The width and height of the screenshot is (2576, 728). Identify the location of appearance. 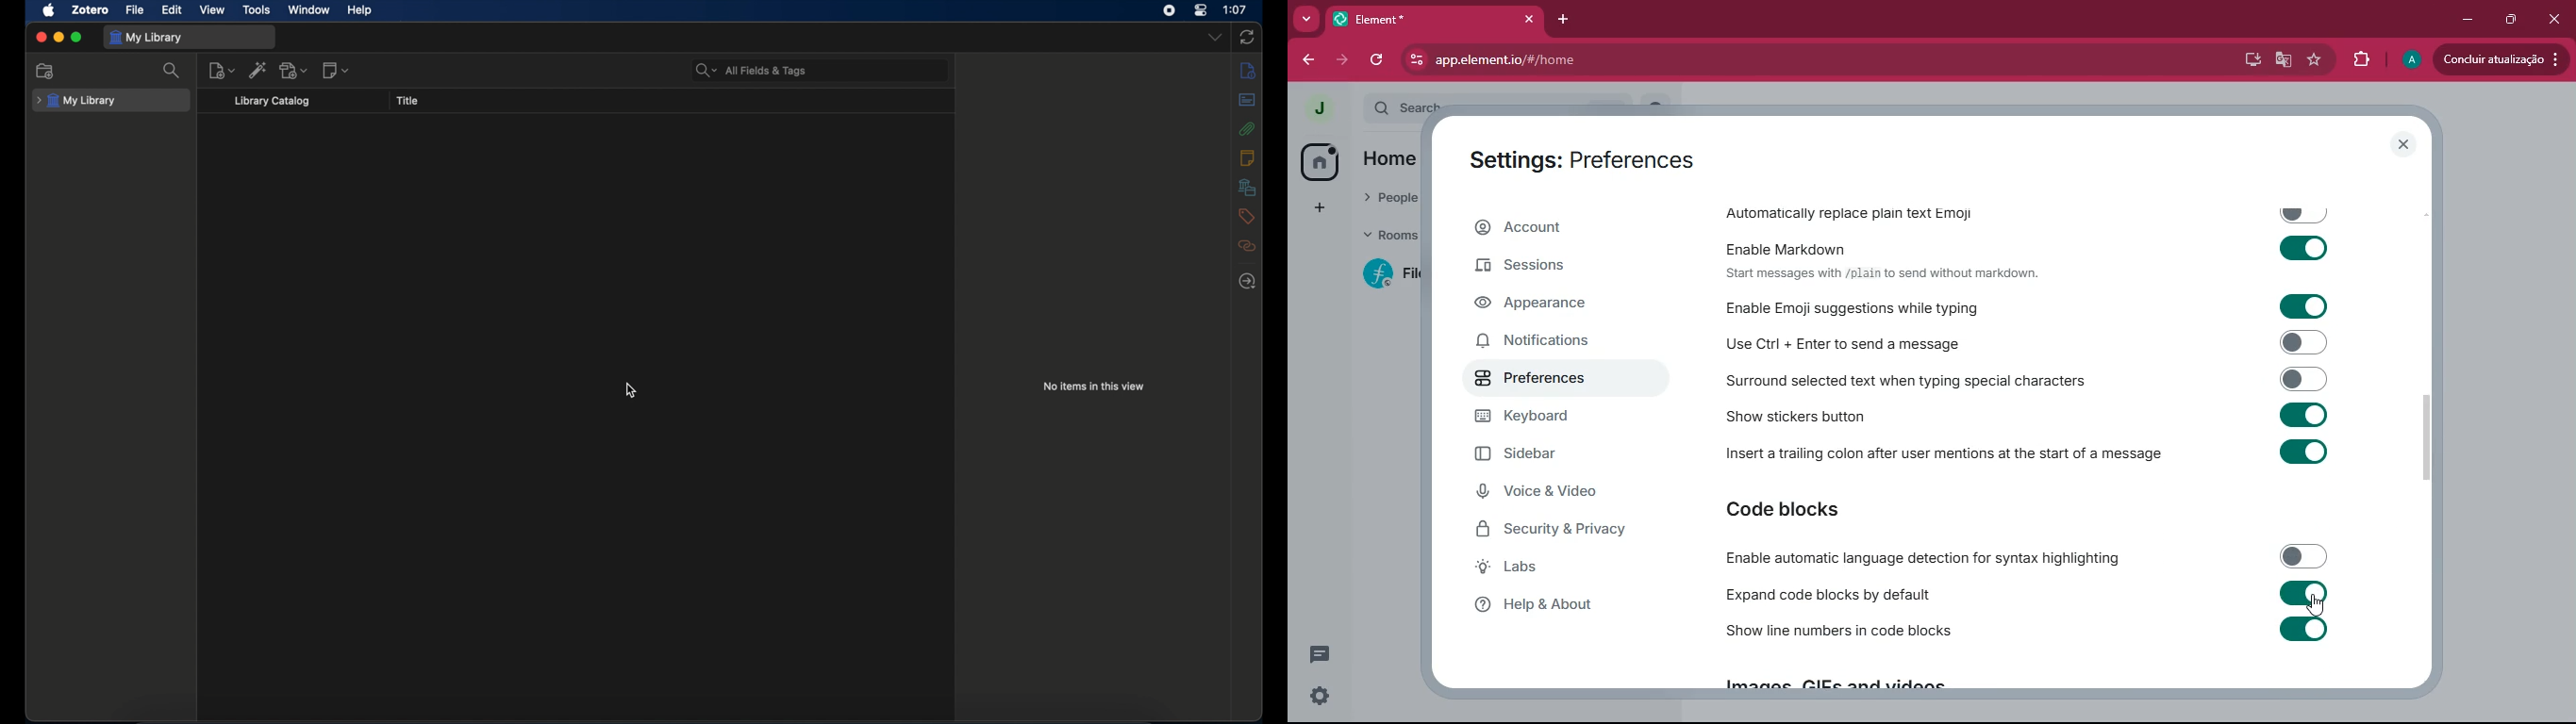
(1564, 304).